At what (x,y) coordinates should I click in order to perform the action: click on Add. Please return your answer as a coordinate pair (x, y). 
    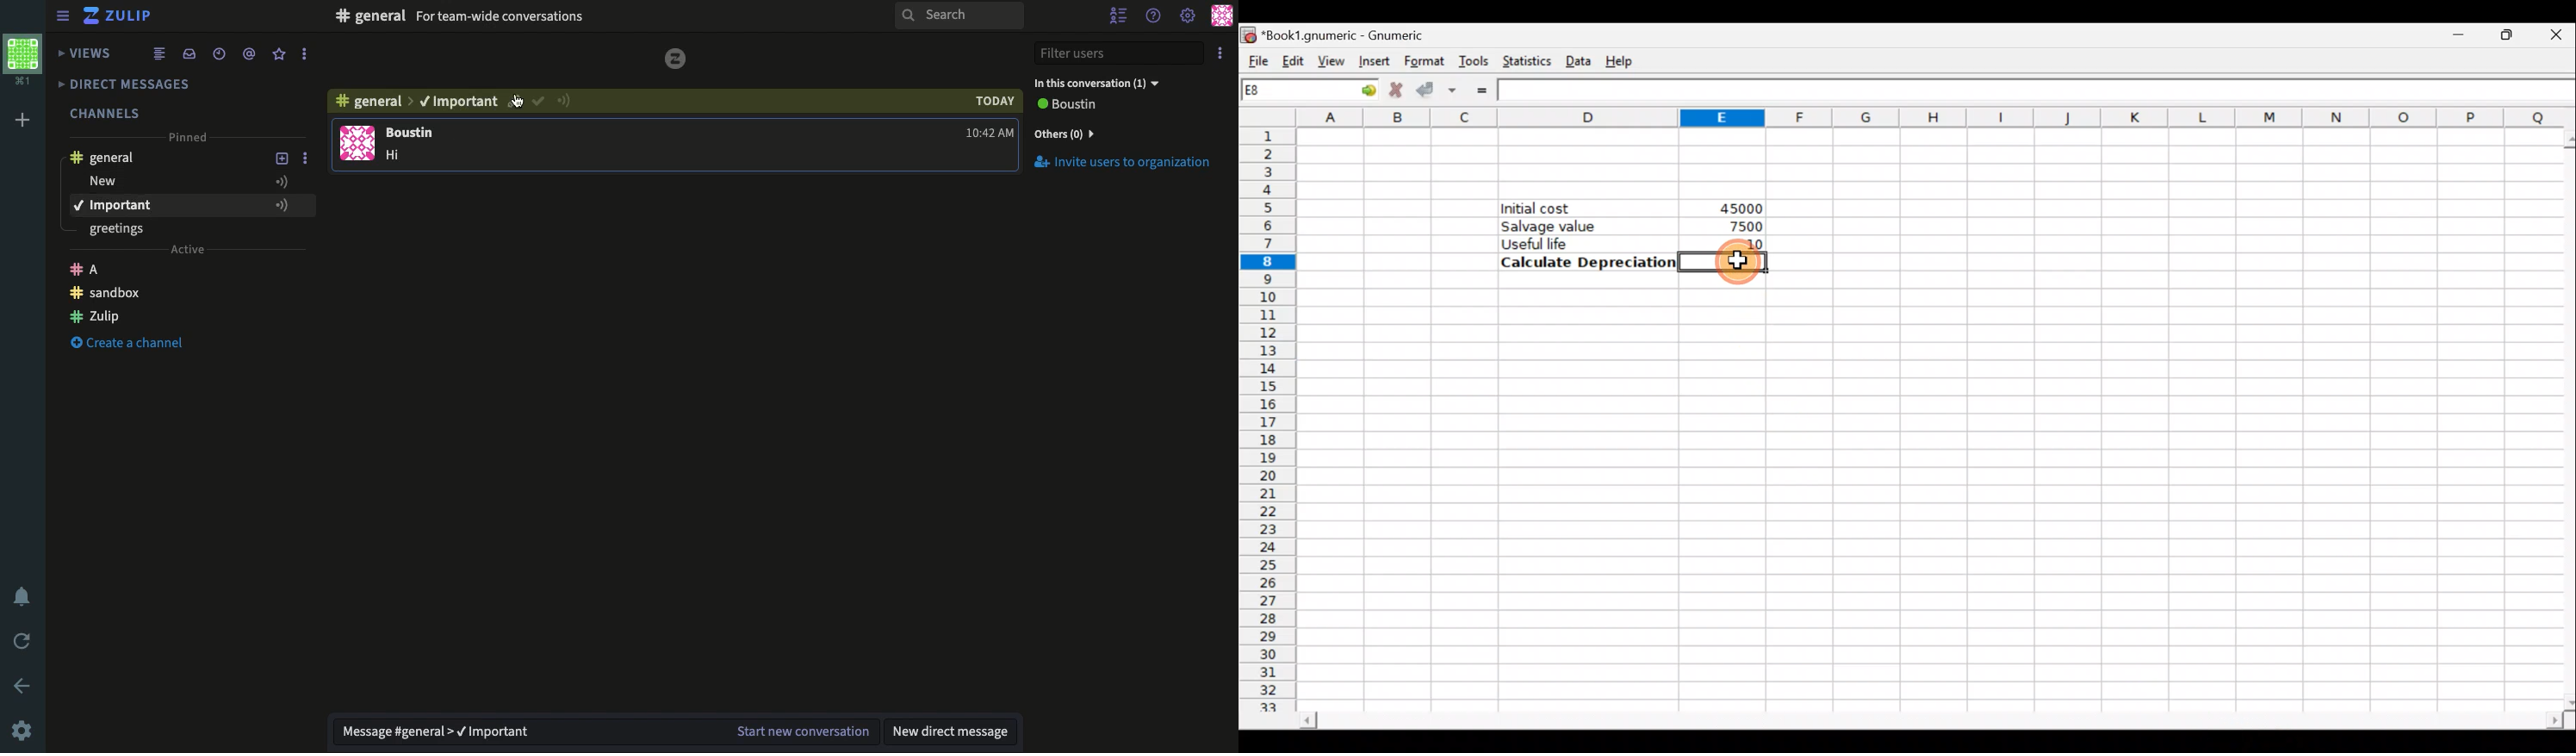
    Looking at the image, I should click on (282, 180).